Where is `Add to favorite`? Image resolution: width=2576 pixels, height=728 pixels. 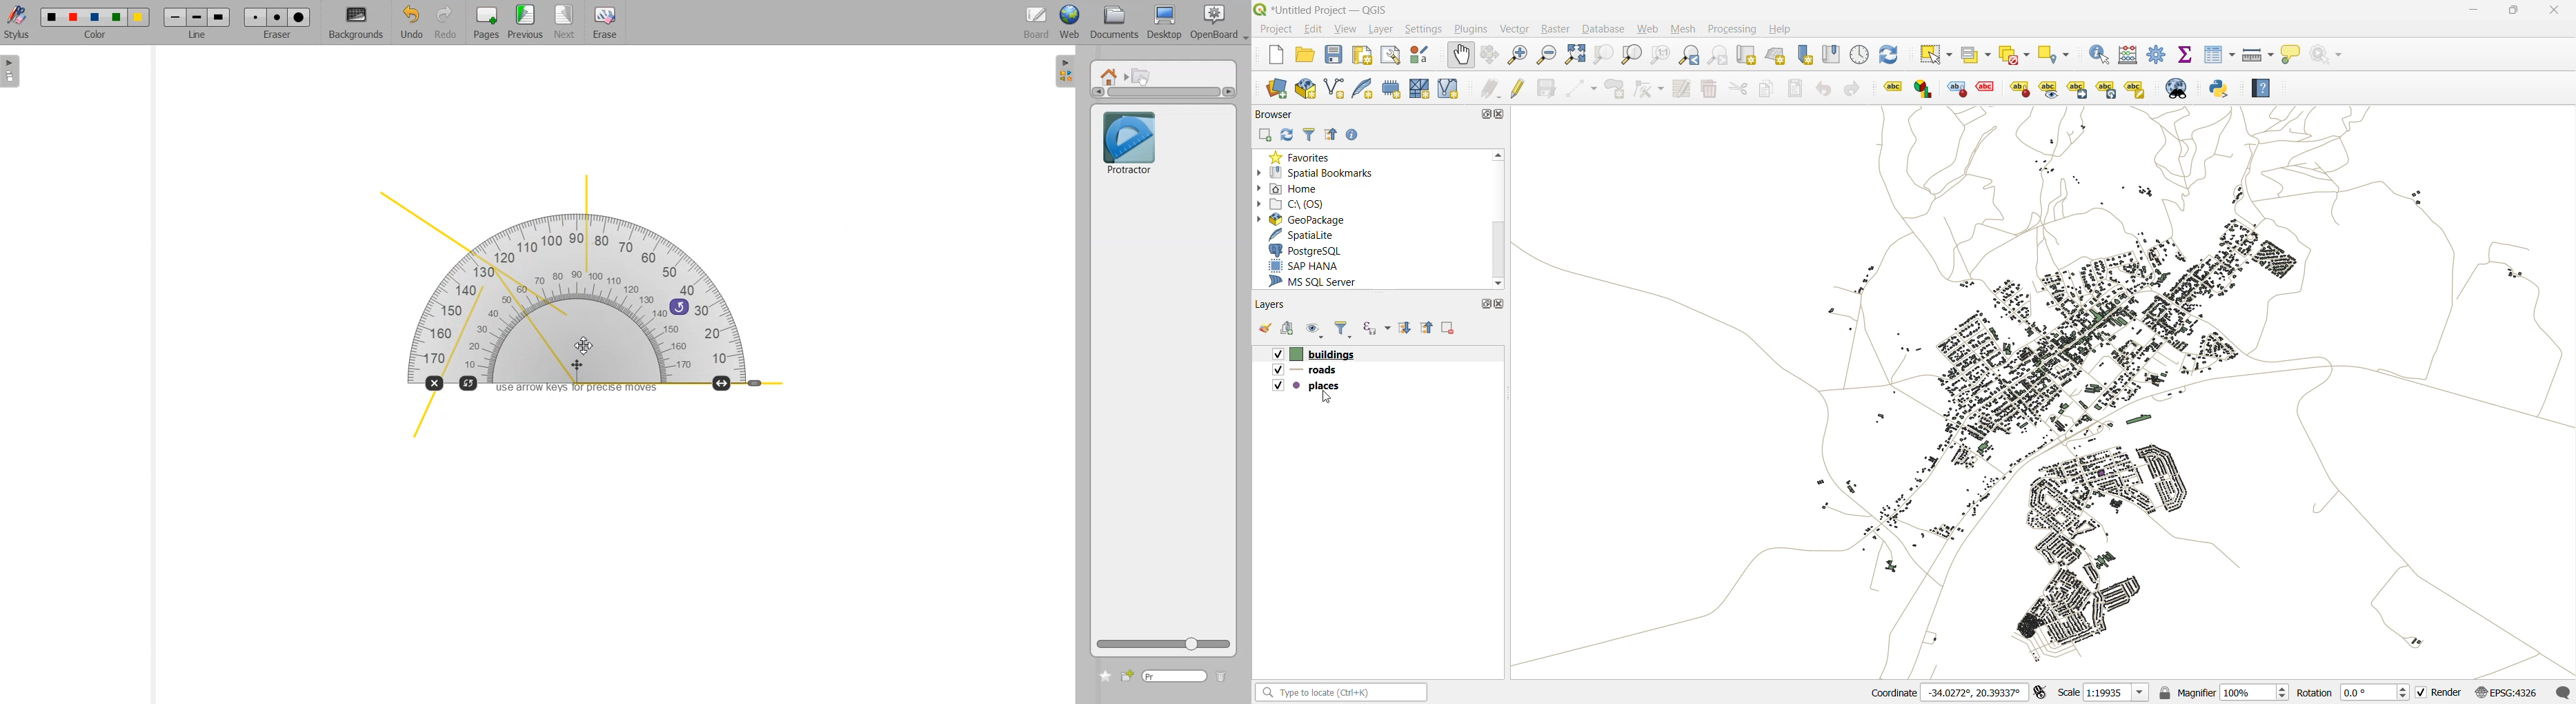
Add to favorite is located at coordinates (1105, 676).